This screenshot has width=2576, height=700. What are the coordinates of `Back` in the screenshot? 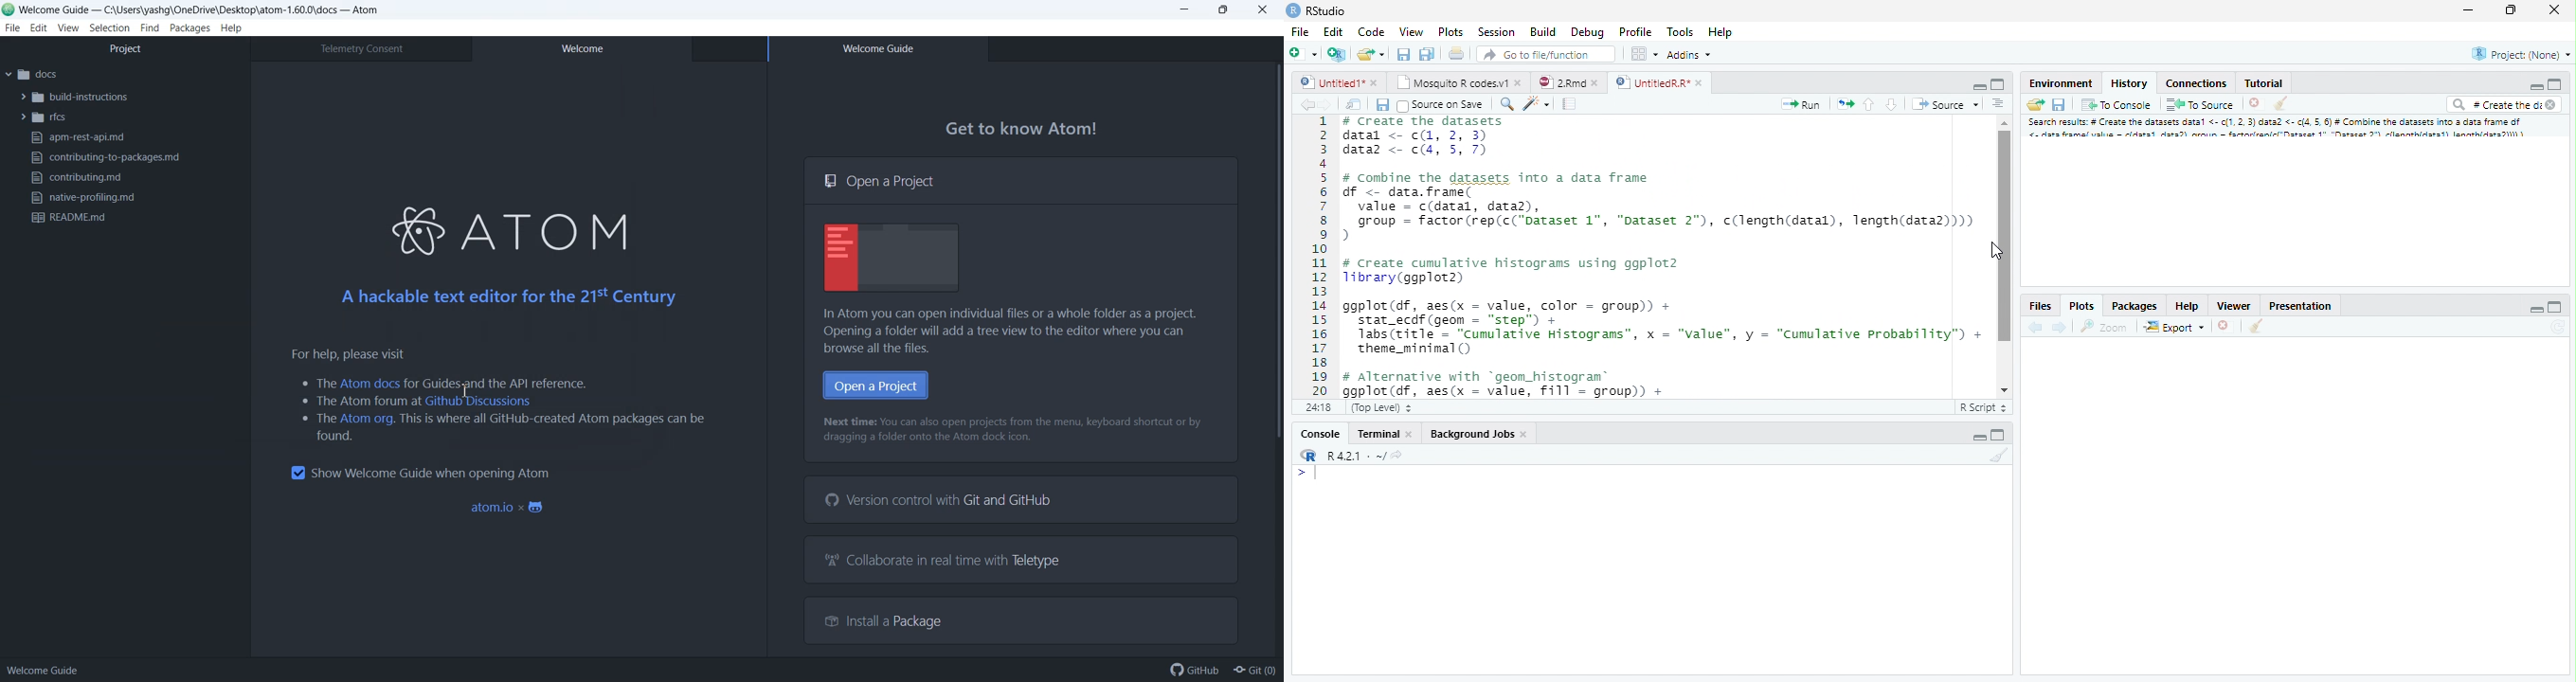 It's located at (1300, 107).